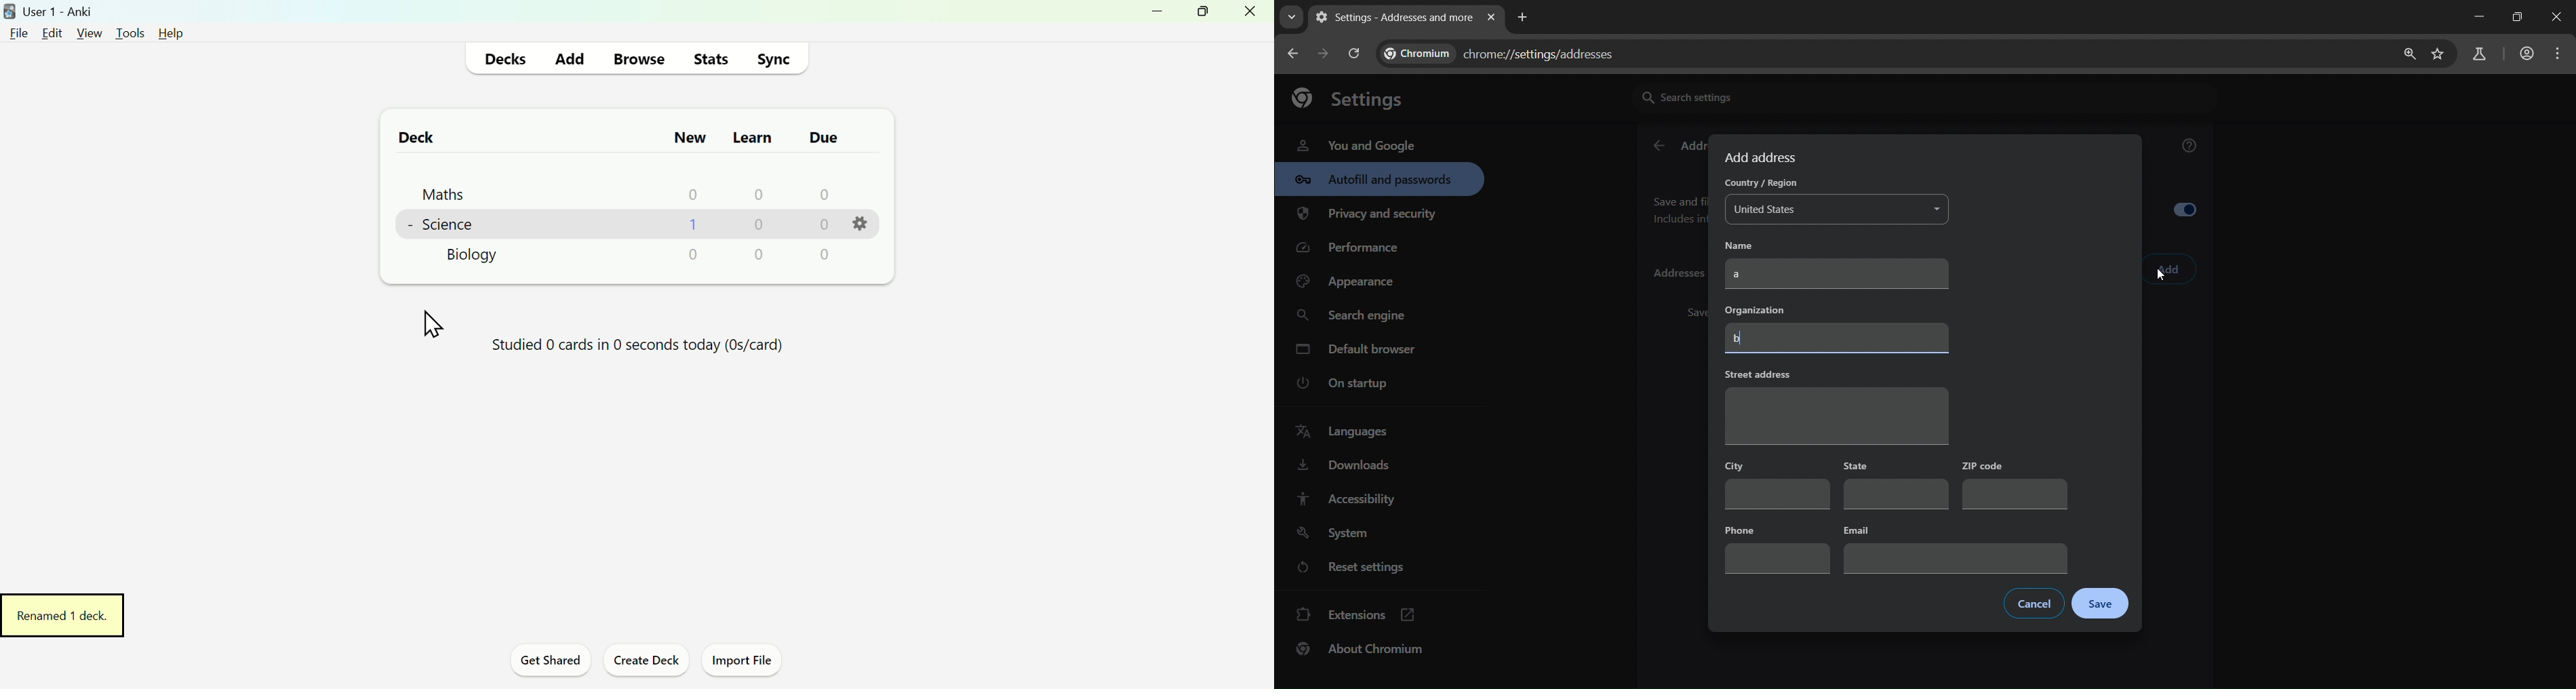 Image resolution: width=2576 pixels, height=700 pixels. I want to click on accessibility, so click(1345, 498).